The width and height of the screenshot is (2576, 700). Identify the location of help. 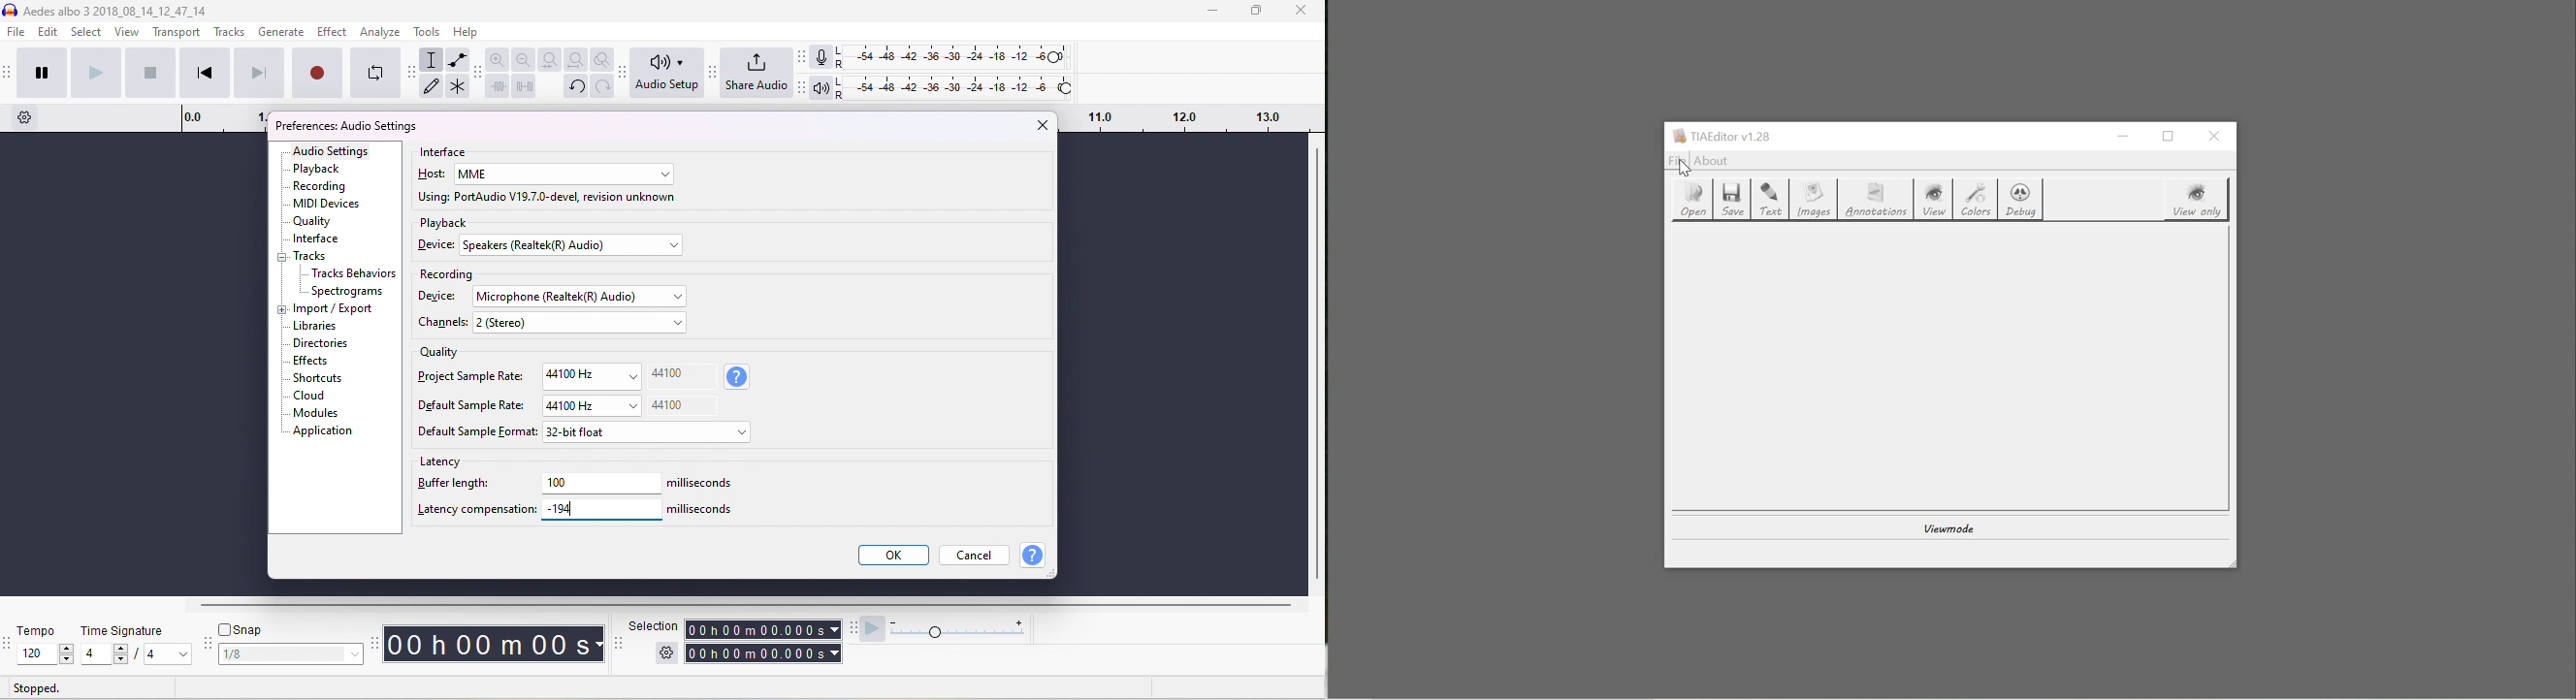
(466, 31).